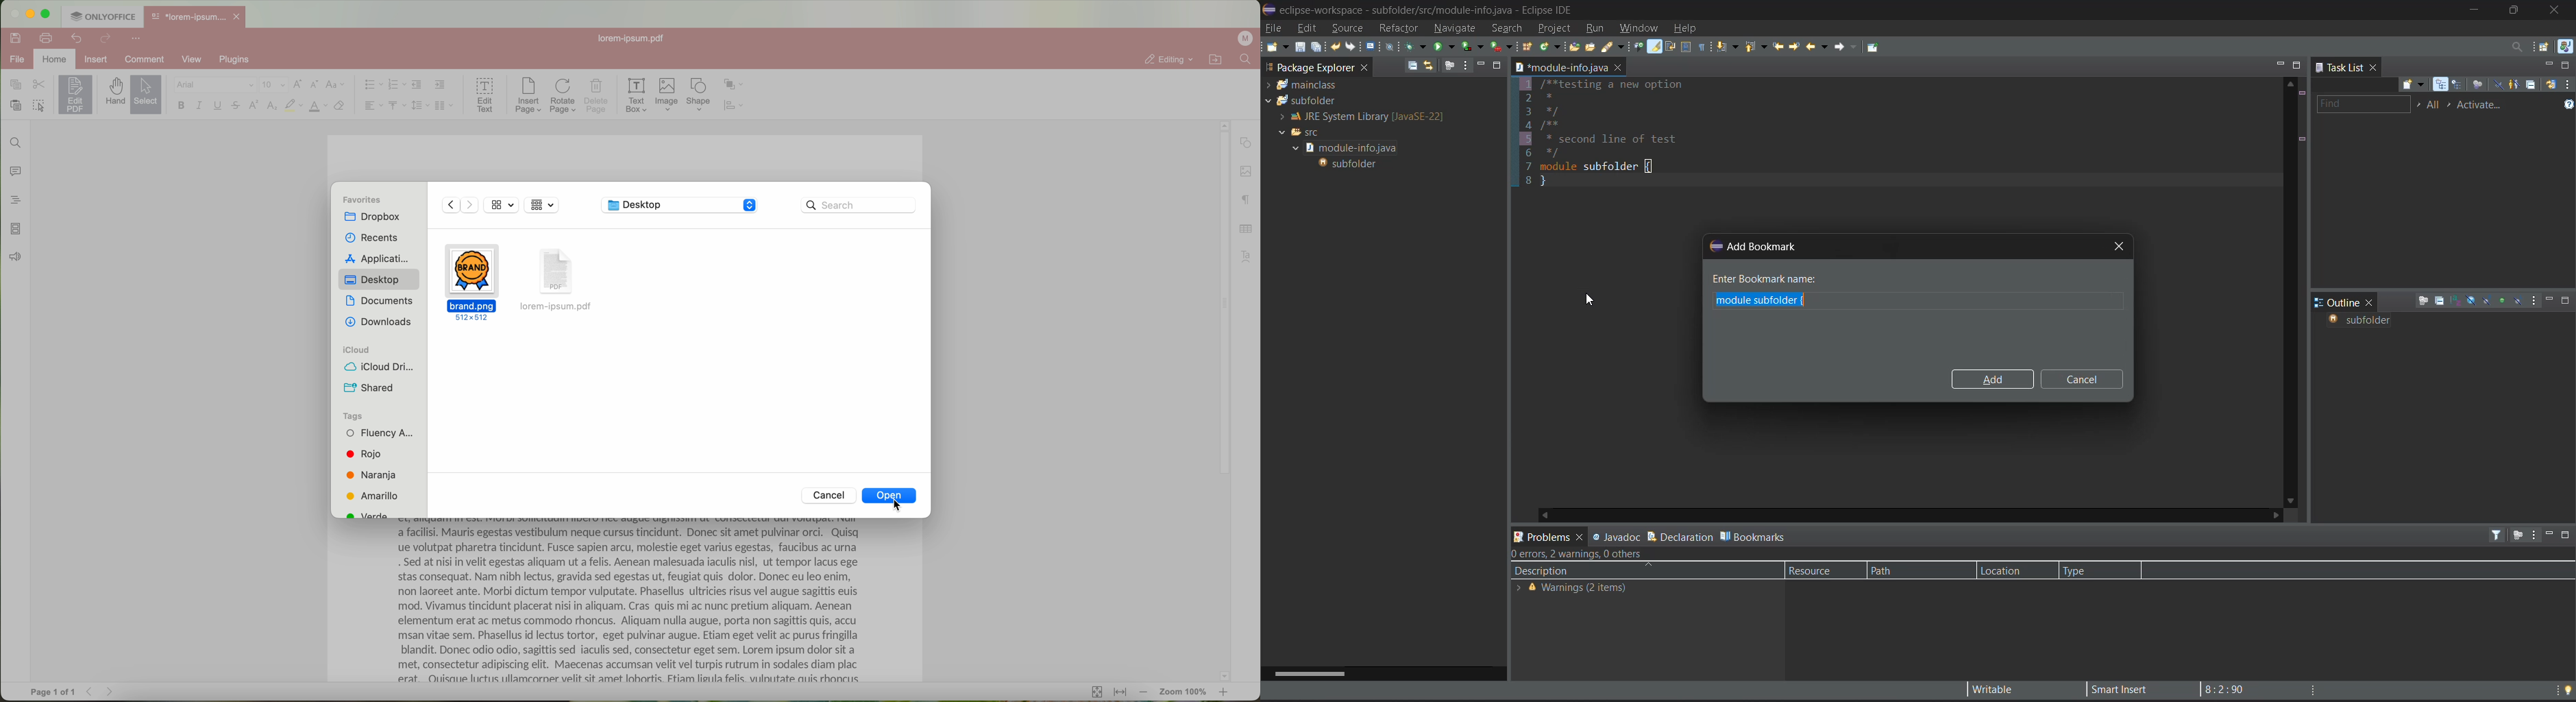 This screenshot has height=728, width=2576. What do you see at coordinates (636, 96) in the screenshot?
I see `text box` at bounding box center [636, 96].